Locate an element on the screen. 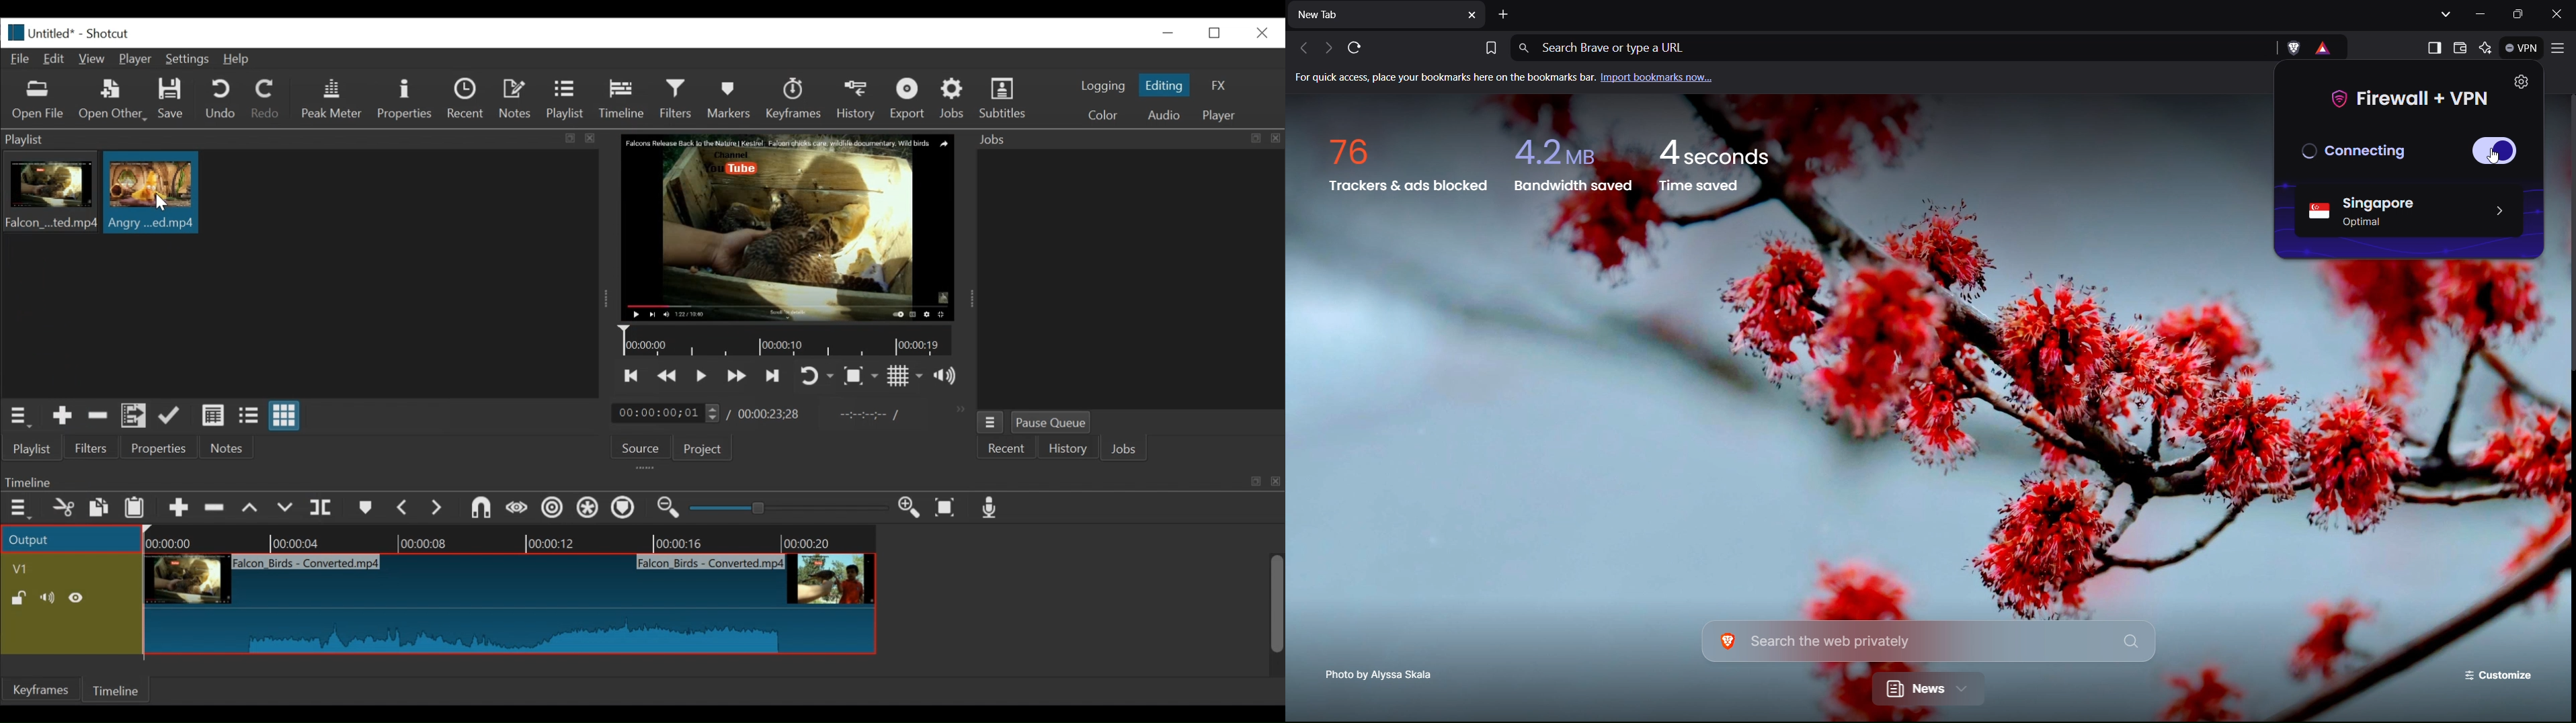 The height and width of the screenshot is (728, 2576). Edit is located at coordinates (57, 58).